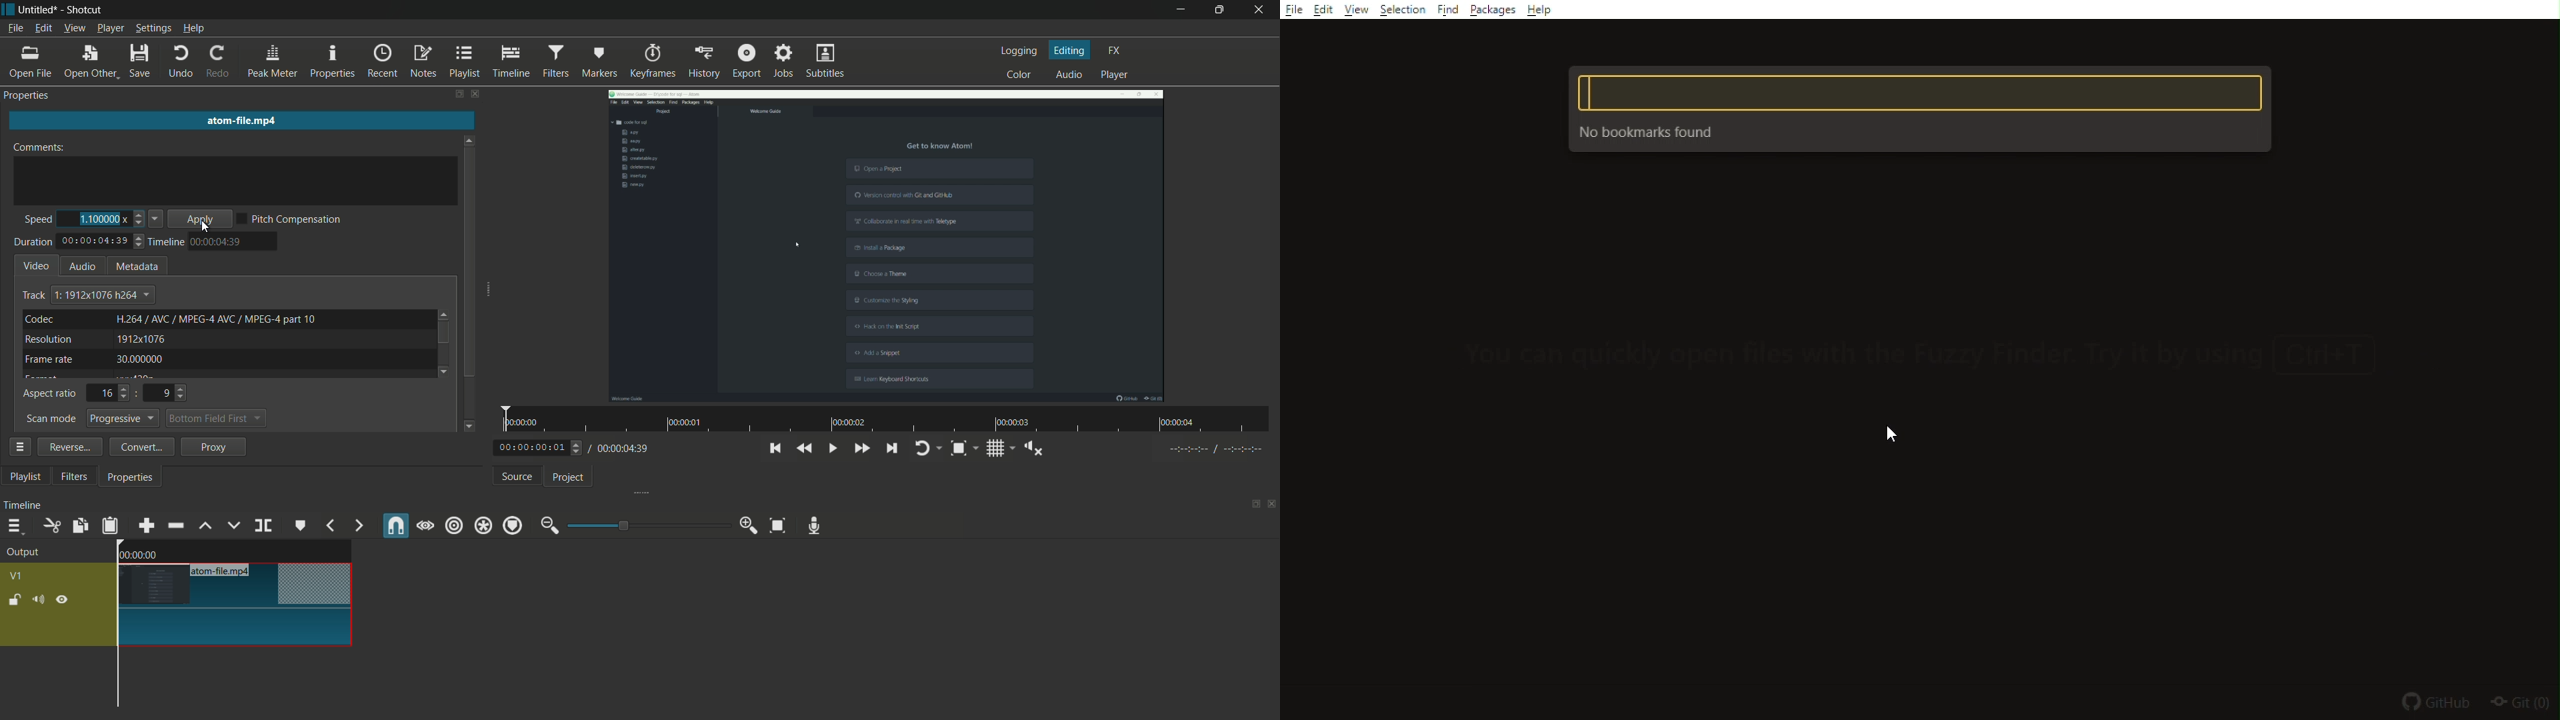  I want to click on hide, so click(62, 601).